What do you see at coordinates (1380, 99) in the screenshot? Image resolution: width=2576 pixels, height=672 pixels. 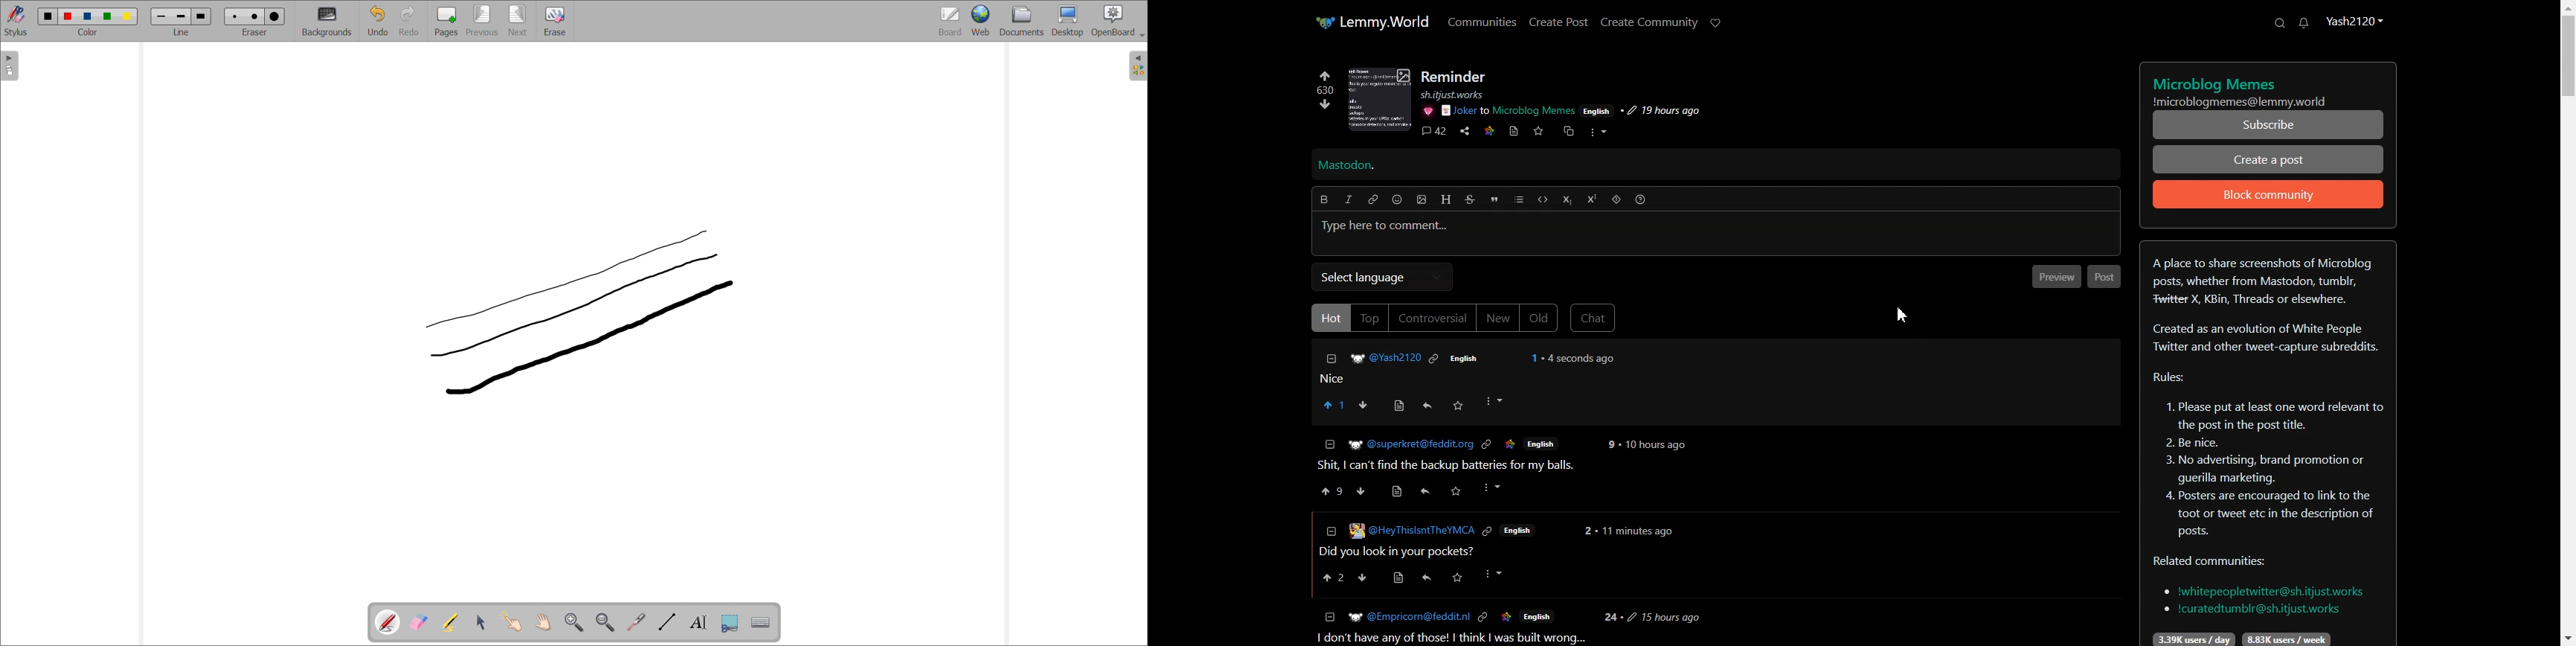 I see `Profile picture` at bounding box center [1380, 99].